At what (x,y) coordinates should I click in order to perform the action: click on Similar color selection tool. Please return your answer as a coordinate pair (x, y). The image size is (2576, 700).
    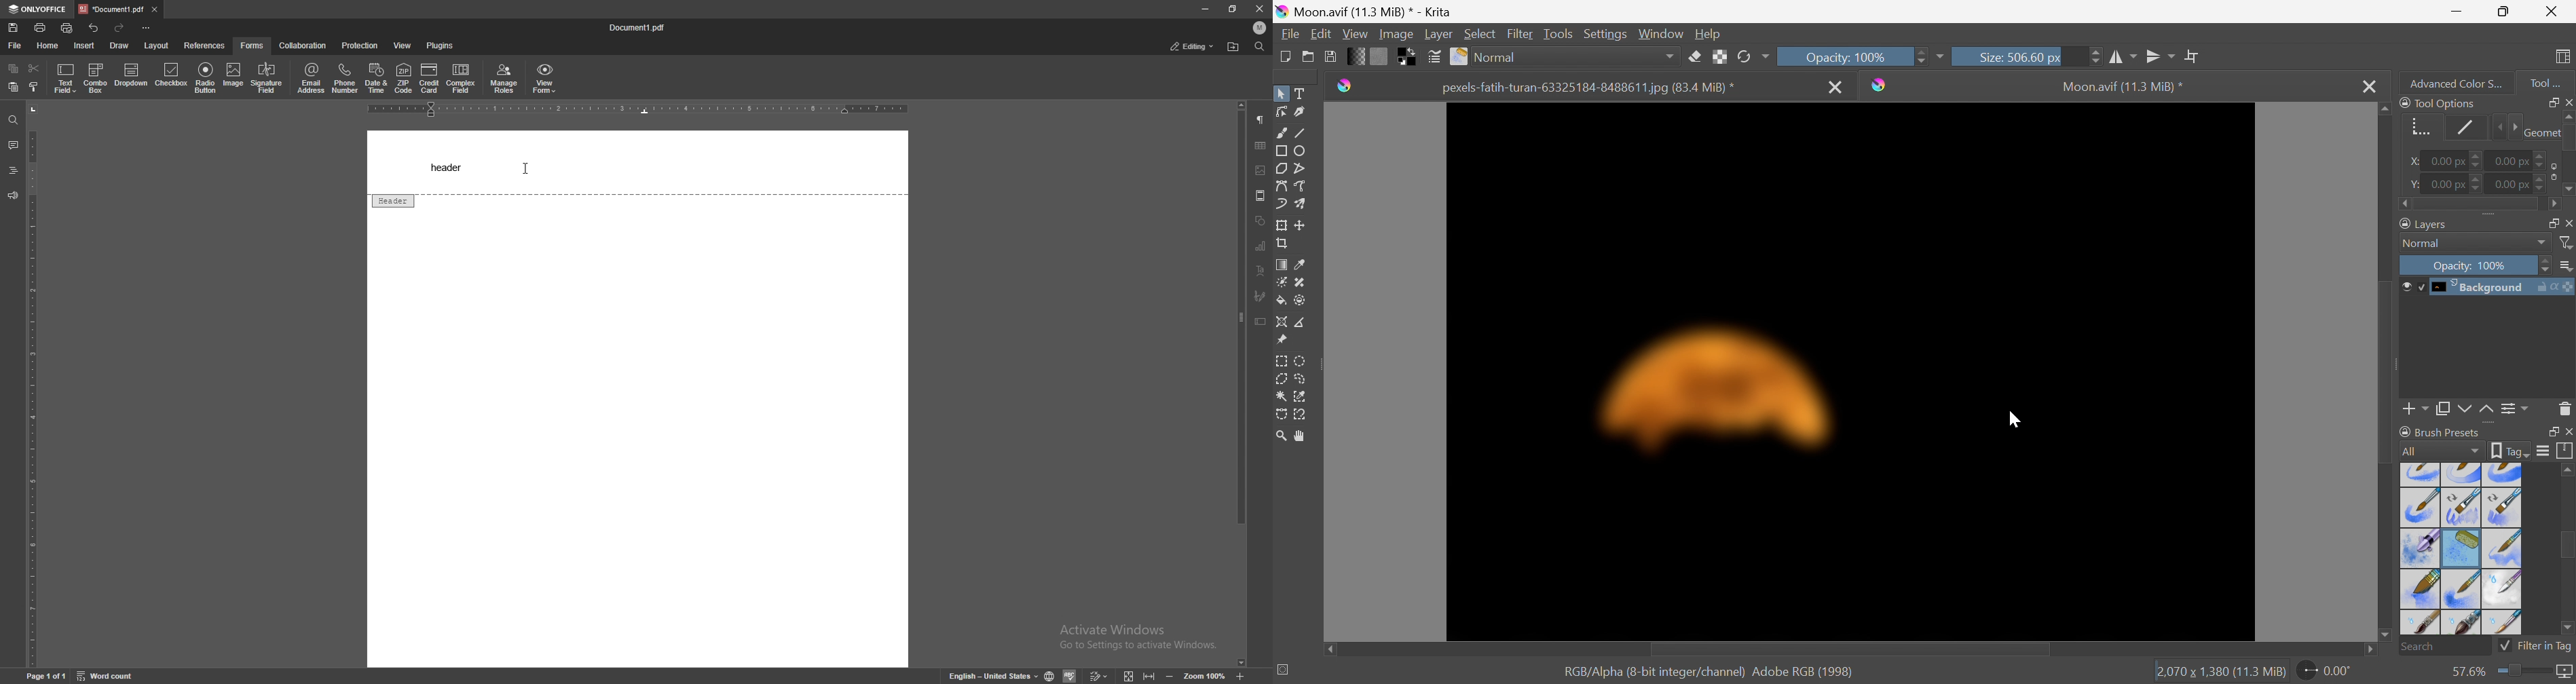
    Looking at the image, I should click on (1301, 397).